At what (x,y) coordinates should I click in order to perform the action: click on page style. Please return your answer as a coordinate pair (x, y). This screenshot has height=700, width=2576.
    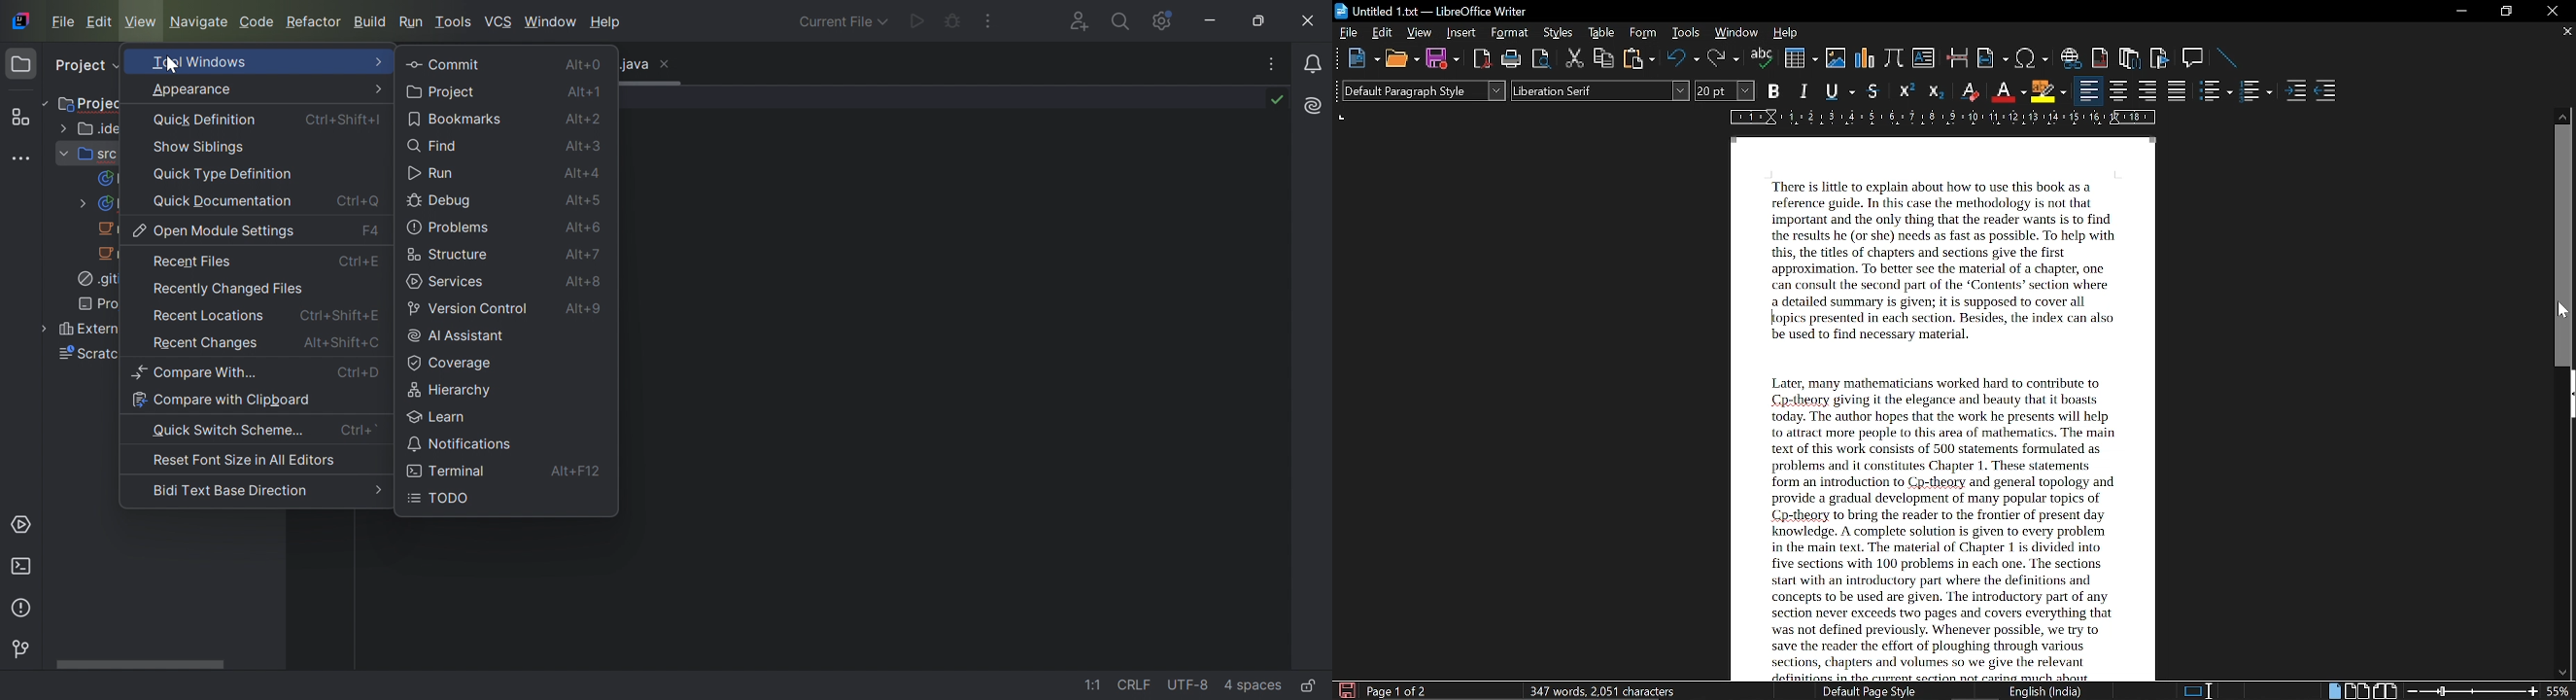
    Looking at the image, I should click on (1862, 691).